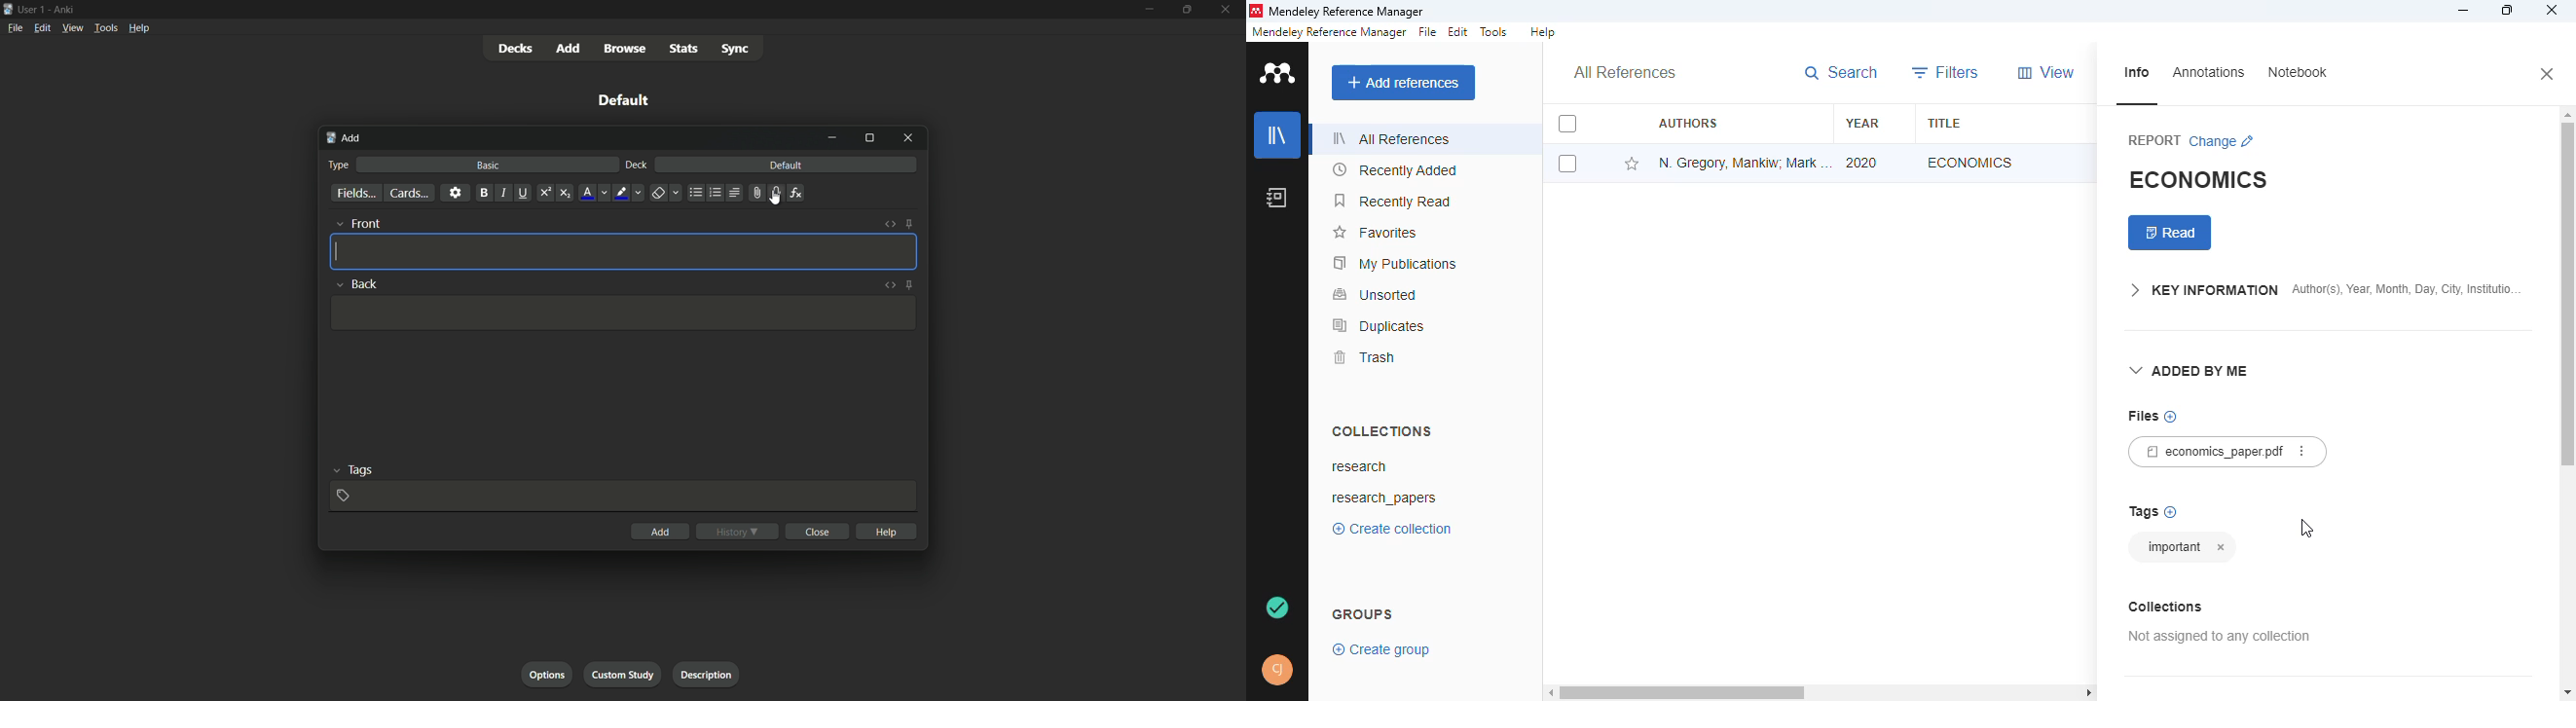 This screenshot has width=2576, height=728. I want to click on tags, so click(2143, 512).